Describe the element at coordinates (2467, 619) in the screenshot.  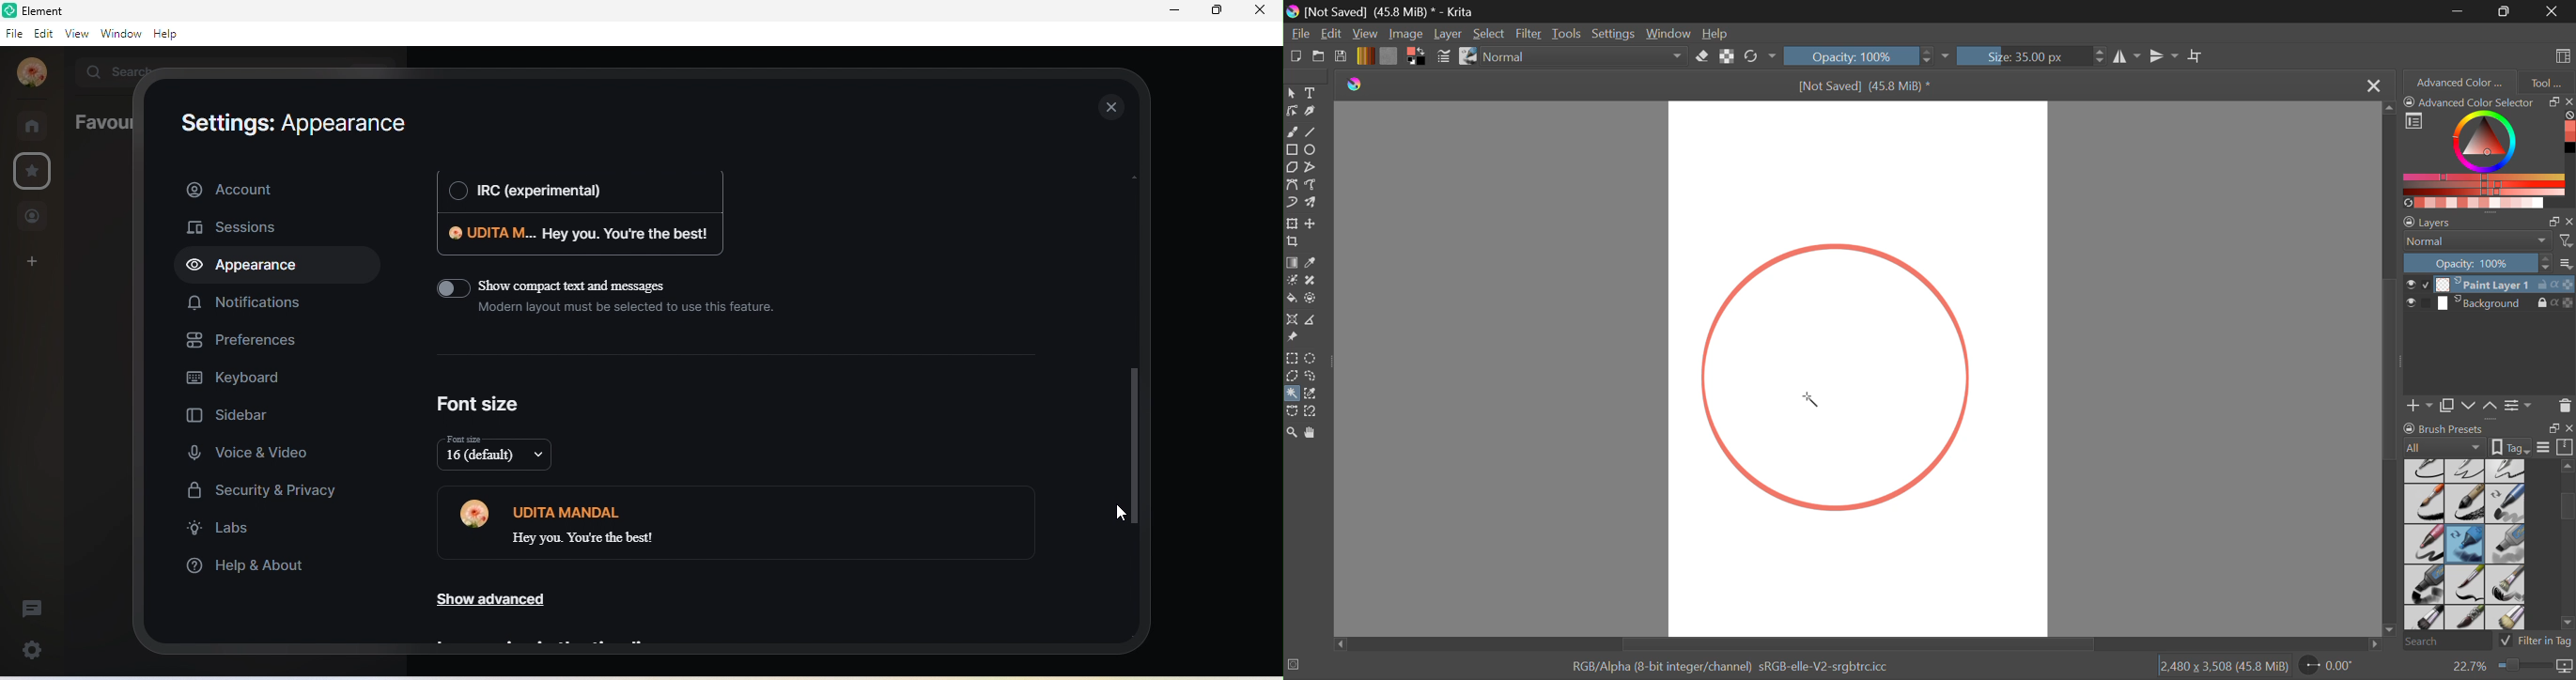
I see `Bristles-4 Glaze` at that location.